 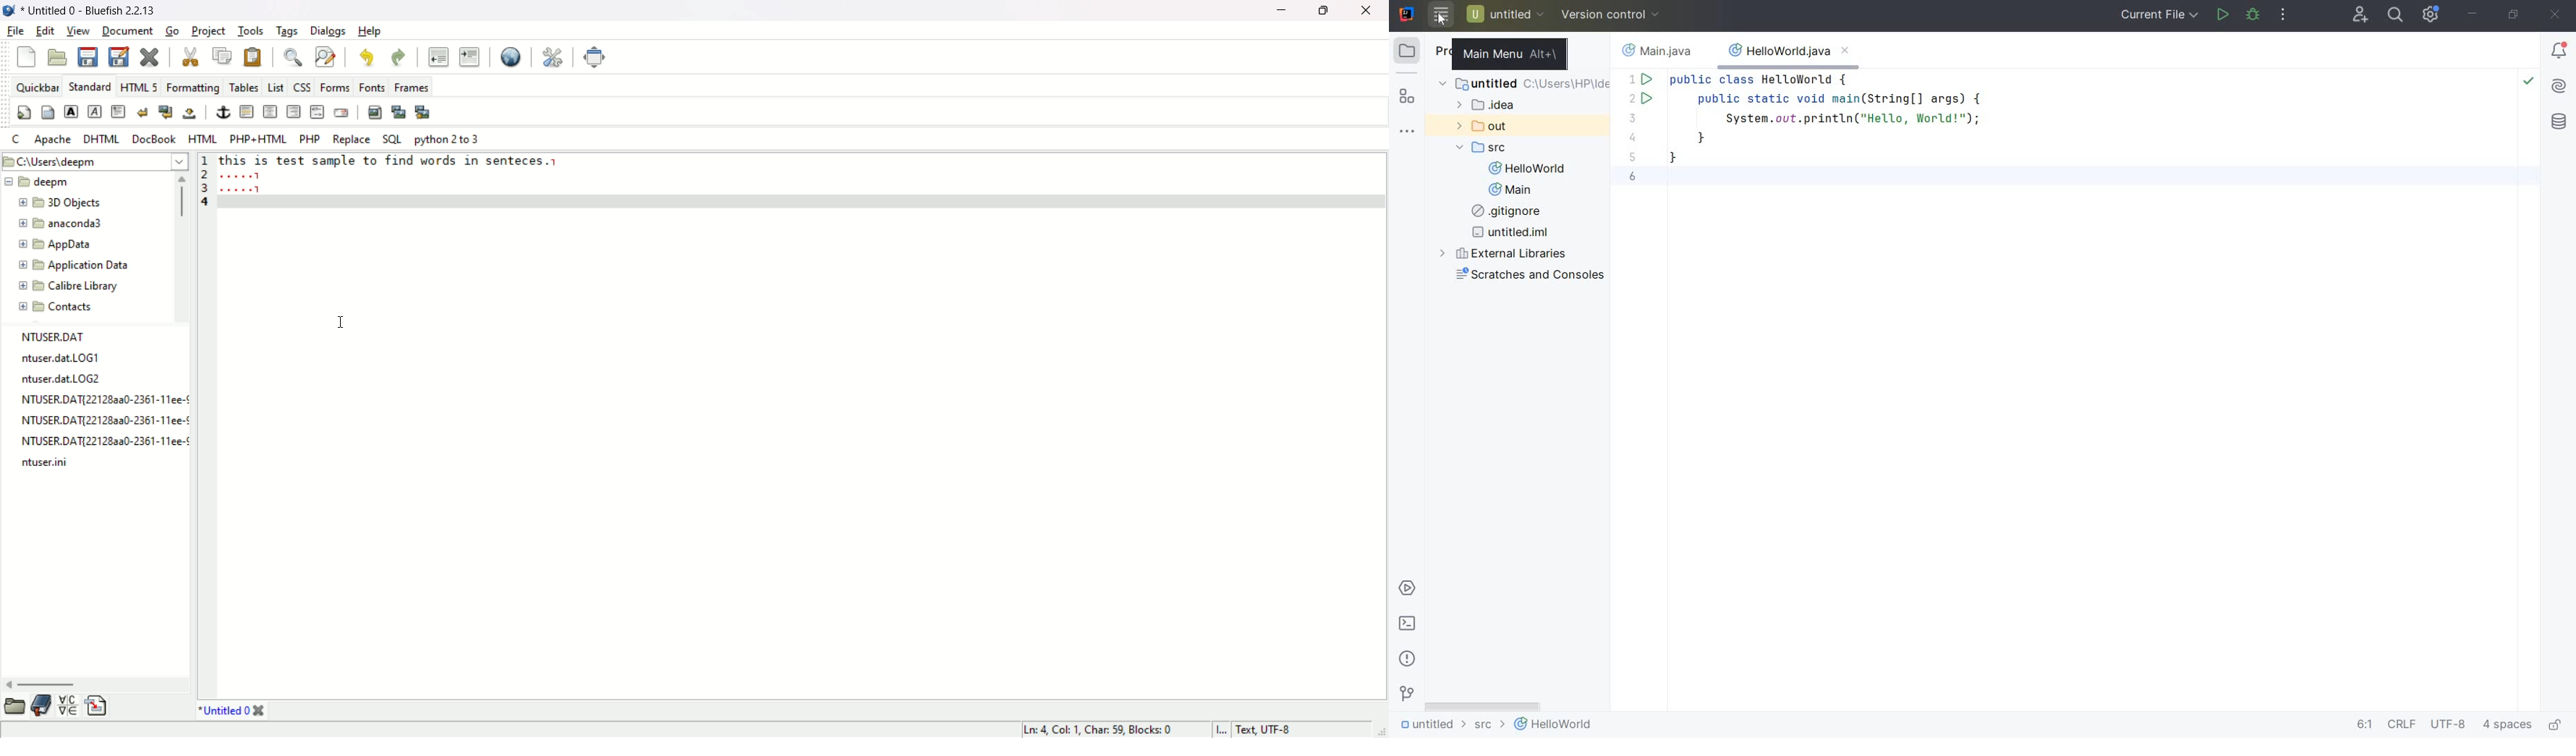 I want to click on forms, so click(x=333, y=88).